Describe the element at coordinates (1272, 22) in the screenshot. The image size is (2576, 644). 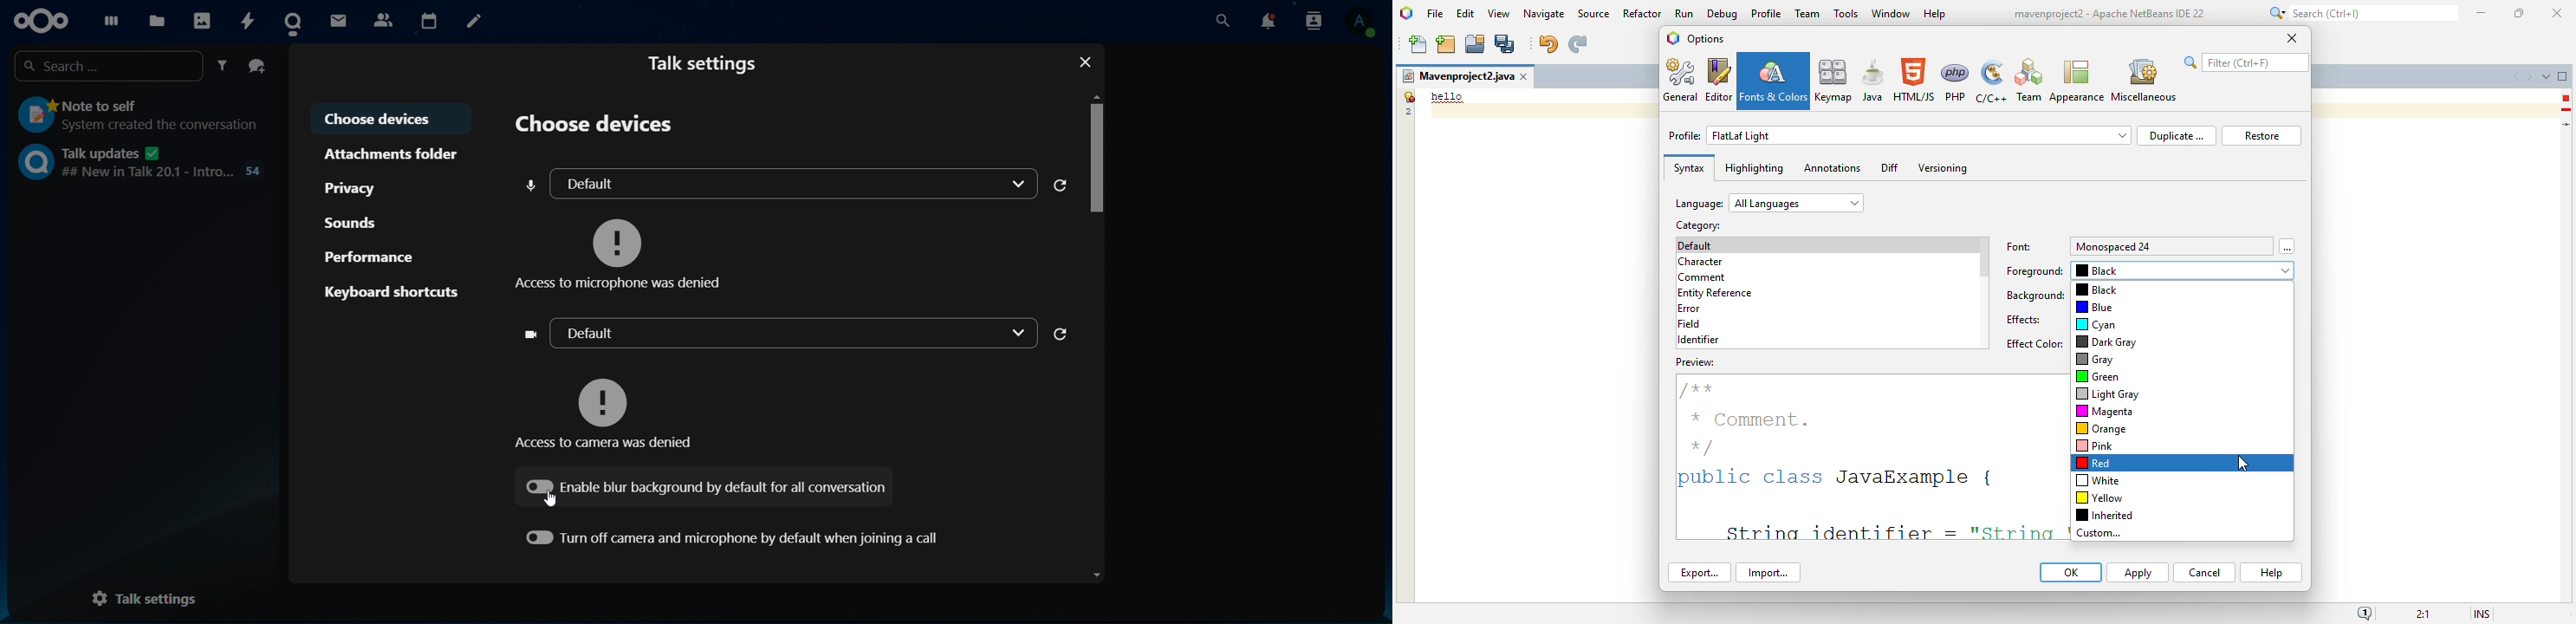
I see `notifications` at that location.